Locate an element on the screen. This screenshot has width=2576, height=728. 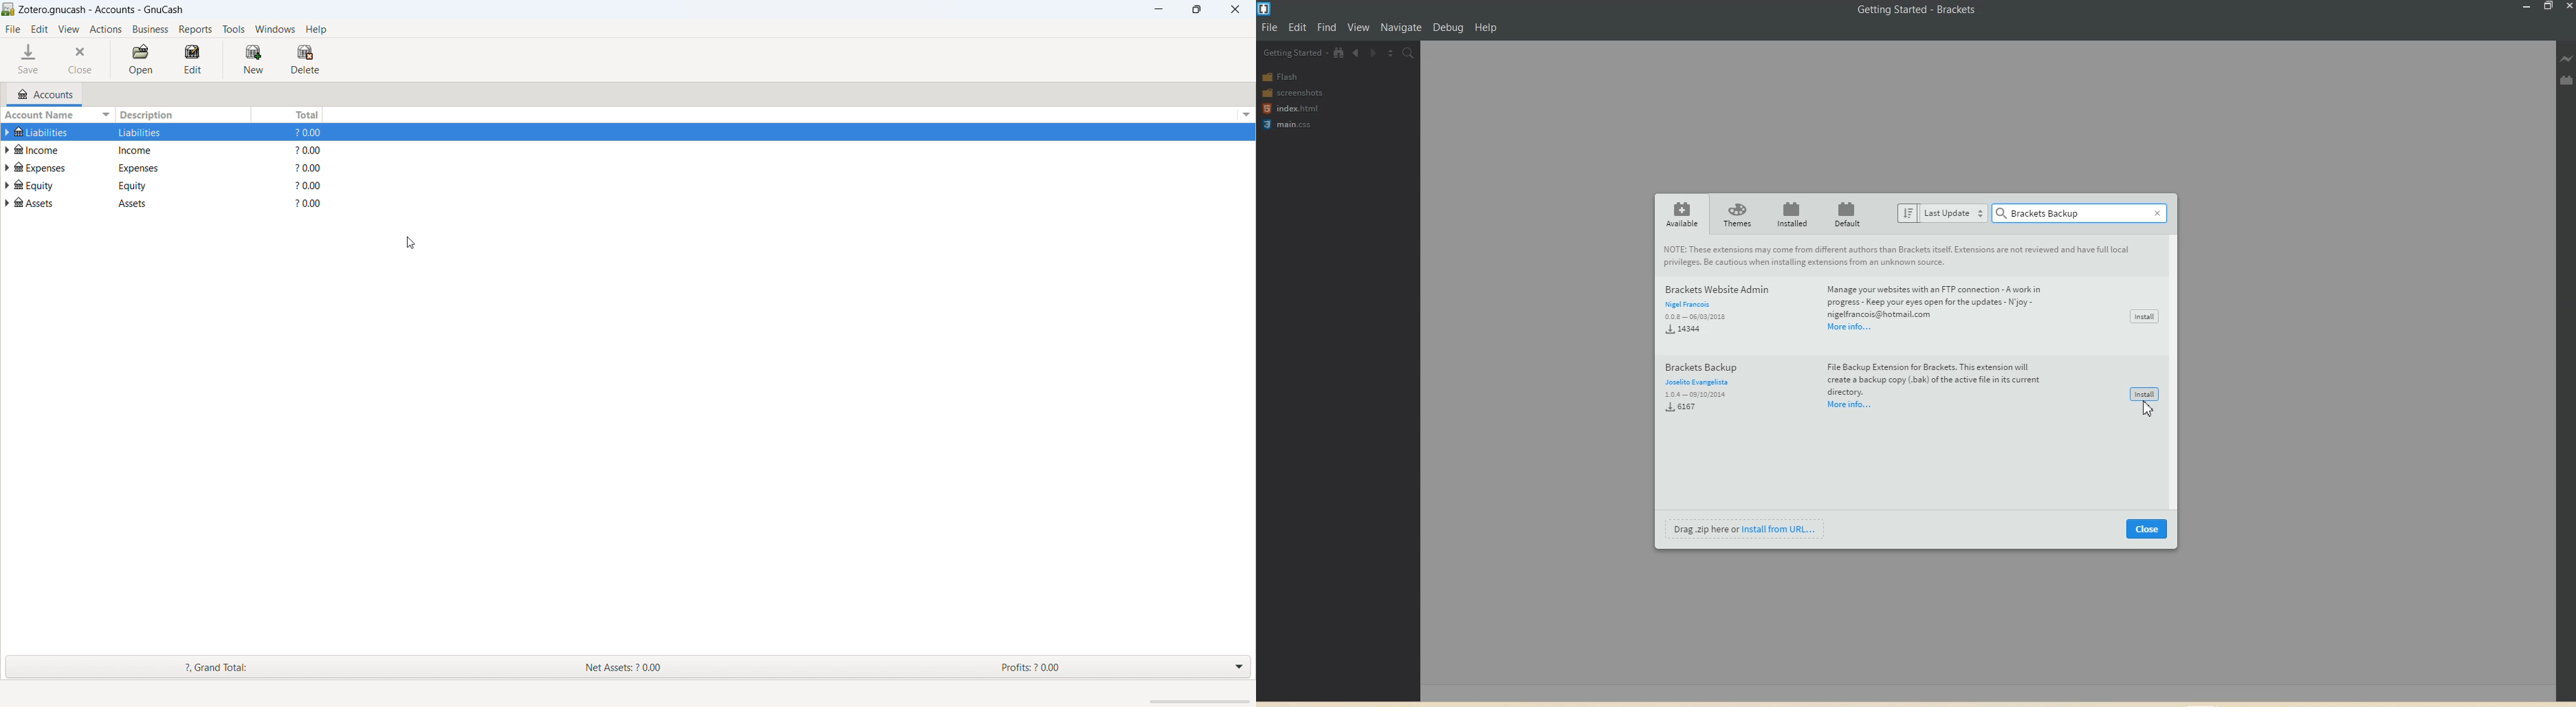
index.html is located at coordinates (1290, 108).